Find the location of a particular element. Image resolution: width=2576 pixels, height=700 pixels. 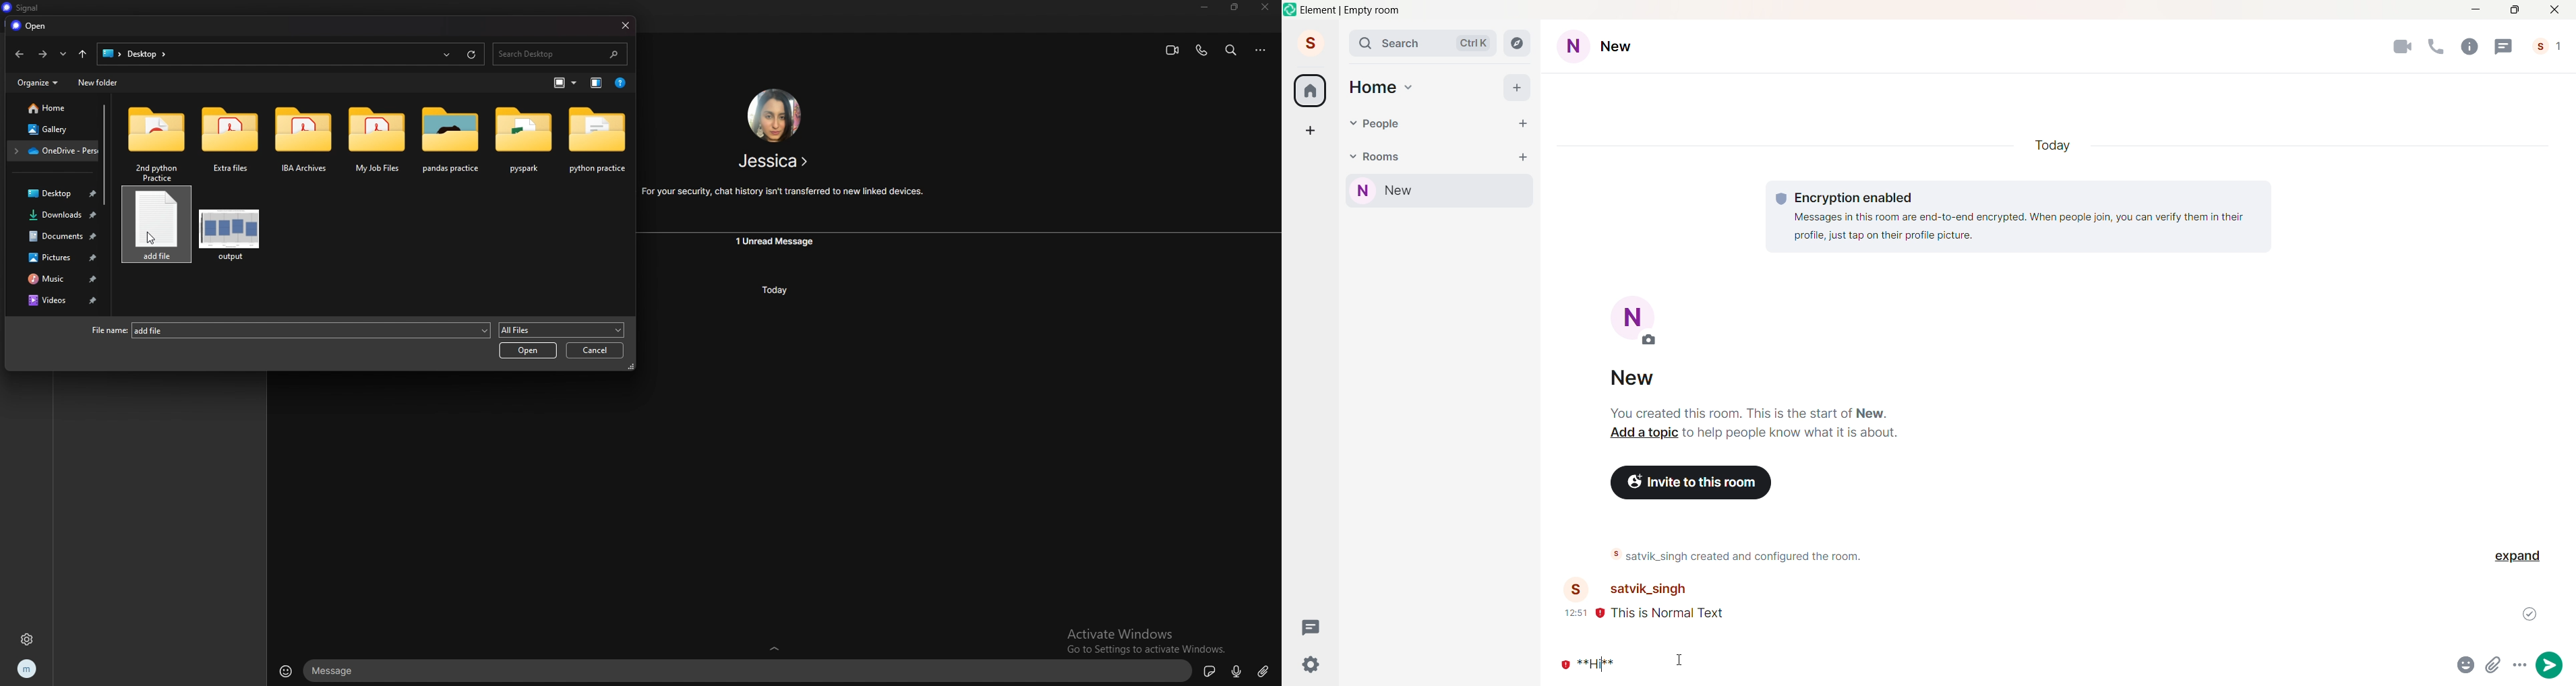

folder is located at coordinates (160, 141).